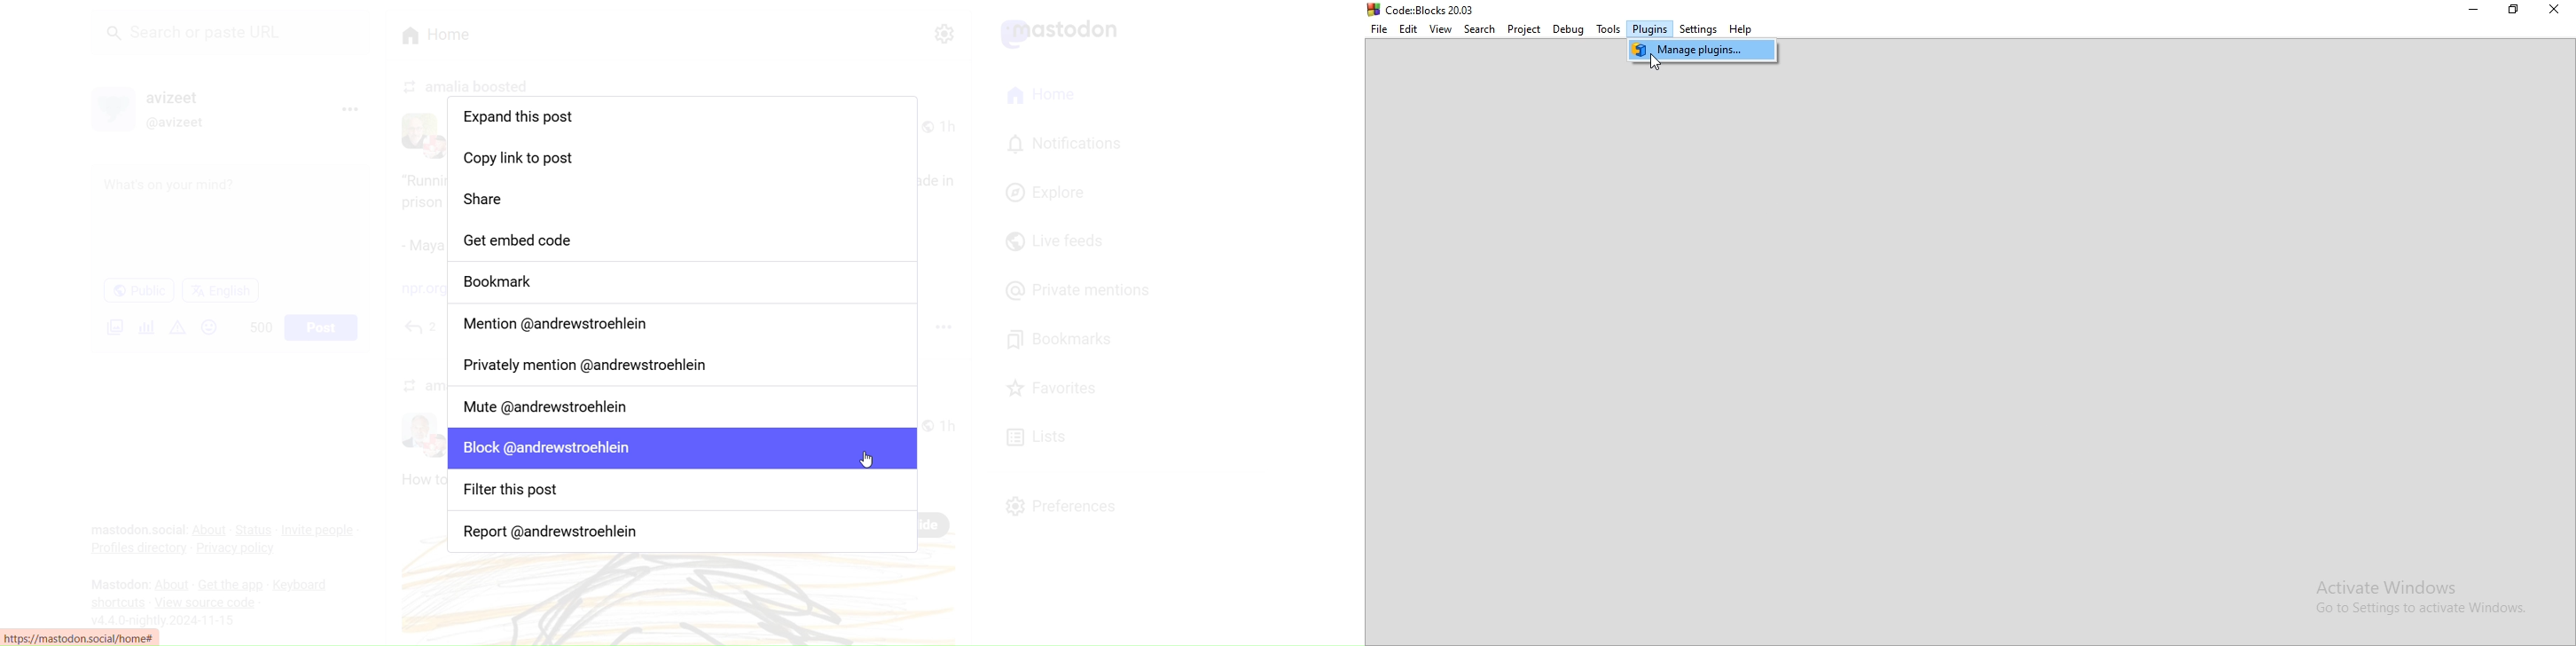 The height and width of the screenshot is (672, 2576). I want to click on cursor on manage plugins, so click(1656, 63).